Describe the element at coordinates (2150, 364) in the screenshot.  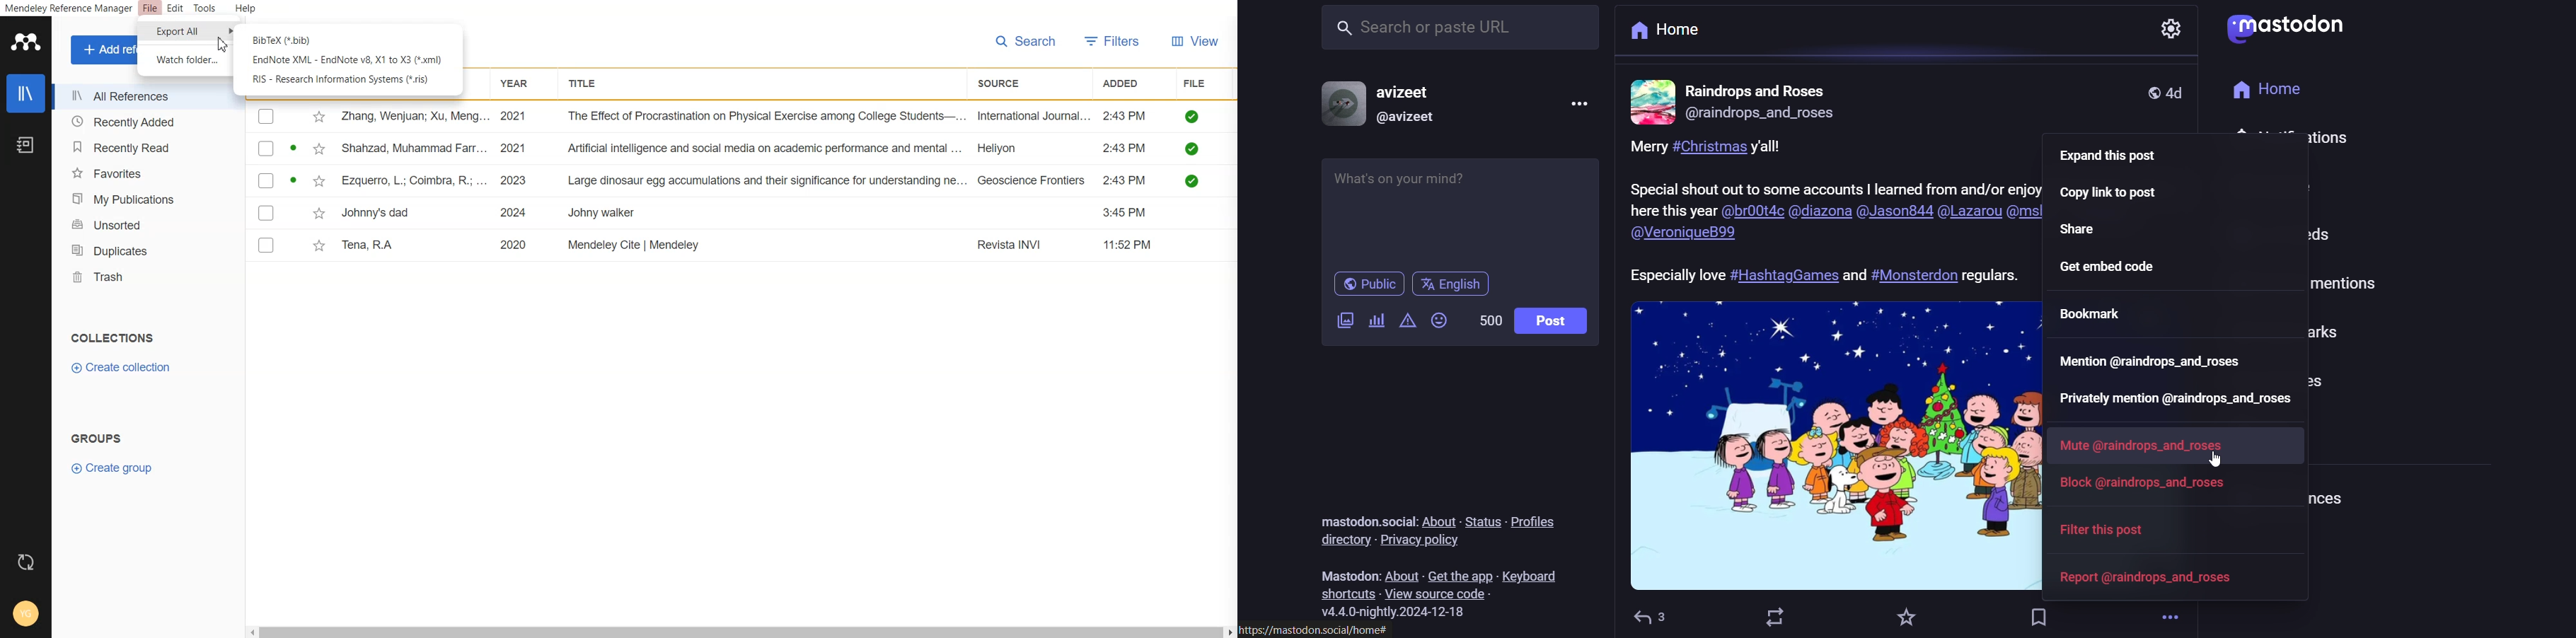
I see `mention @raindrops_and_roses` at that location.